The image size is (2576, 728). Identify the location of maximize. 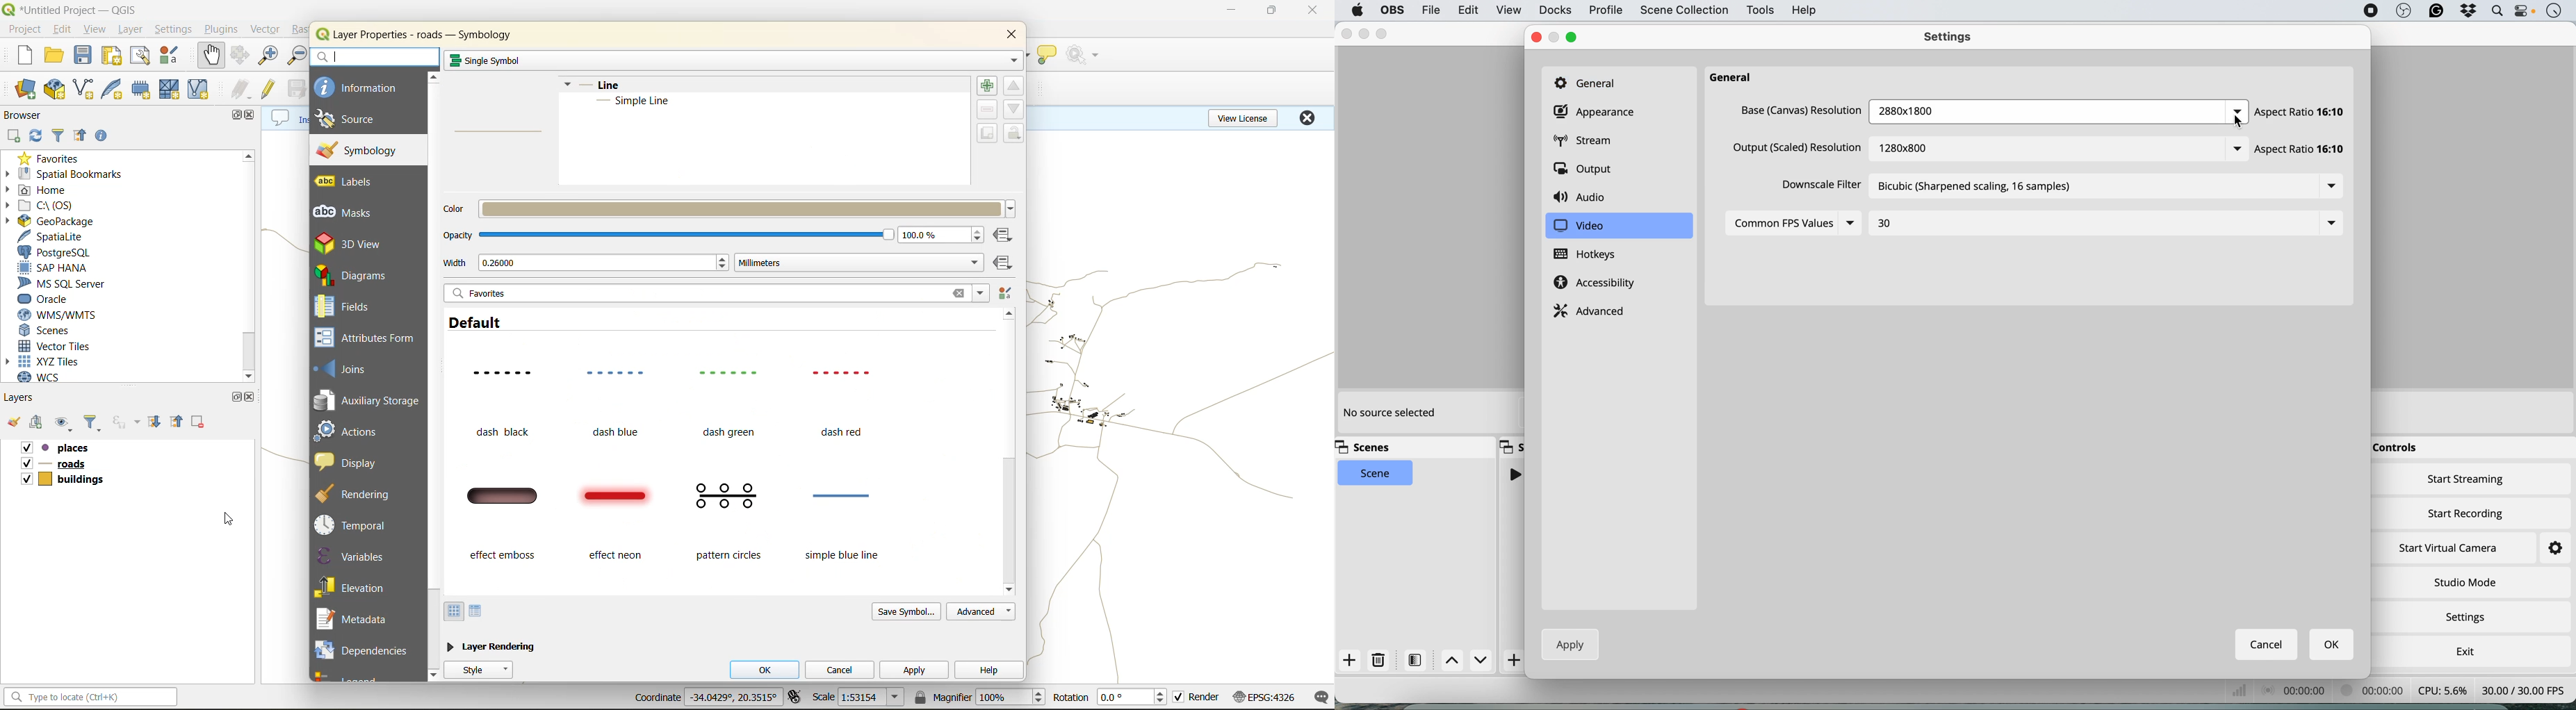
(234, 397).